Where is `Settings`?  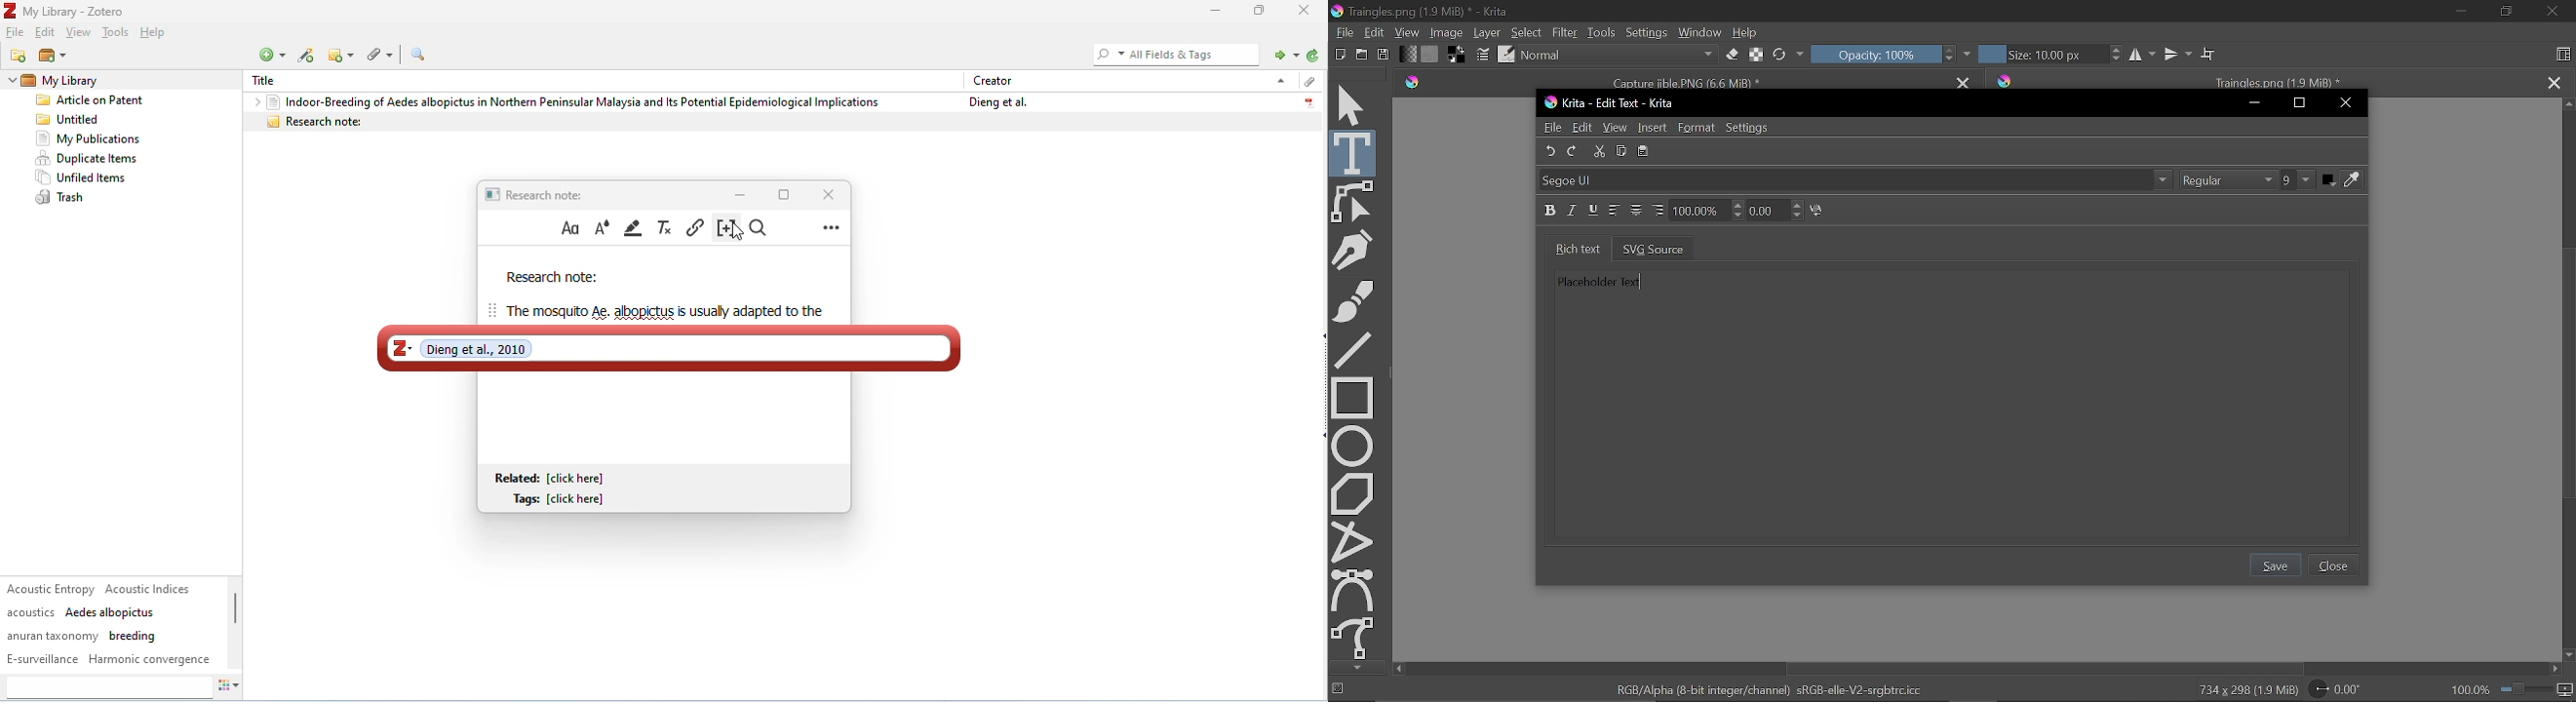 Settings is located at coordinates (1752, 127).